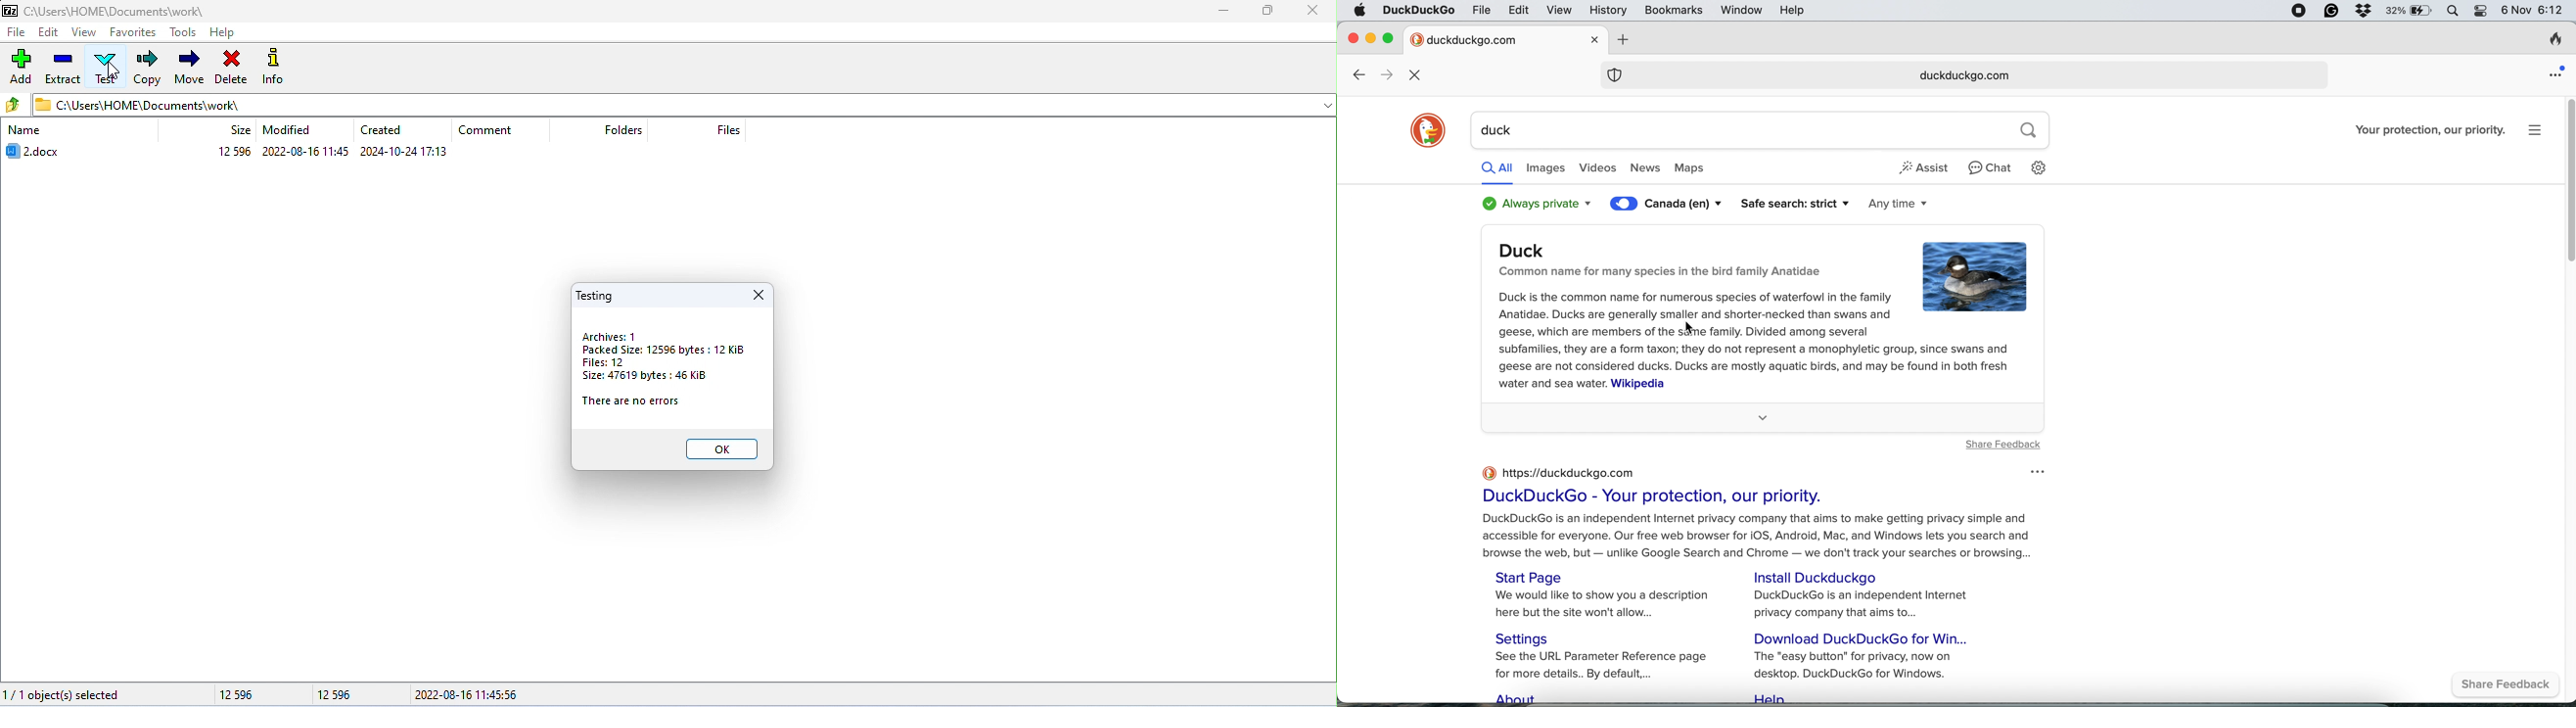 Image resolution: width=2576 pixels, height=728 pixels. I want to click on There are no errors, so click(631, 401).